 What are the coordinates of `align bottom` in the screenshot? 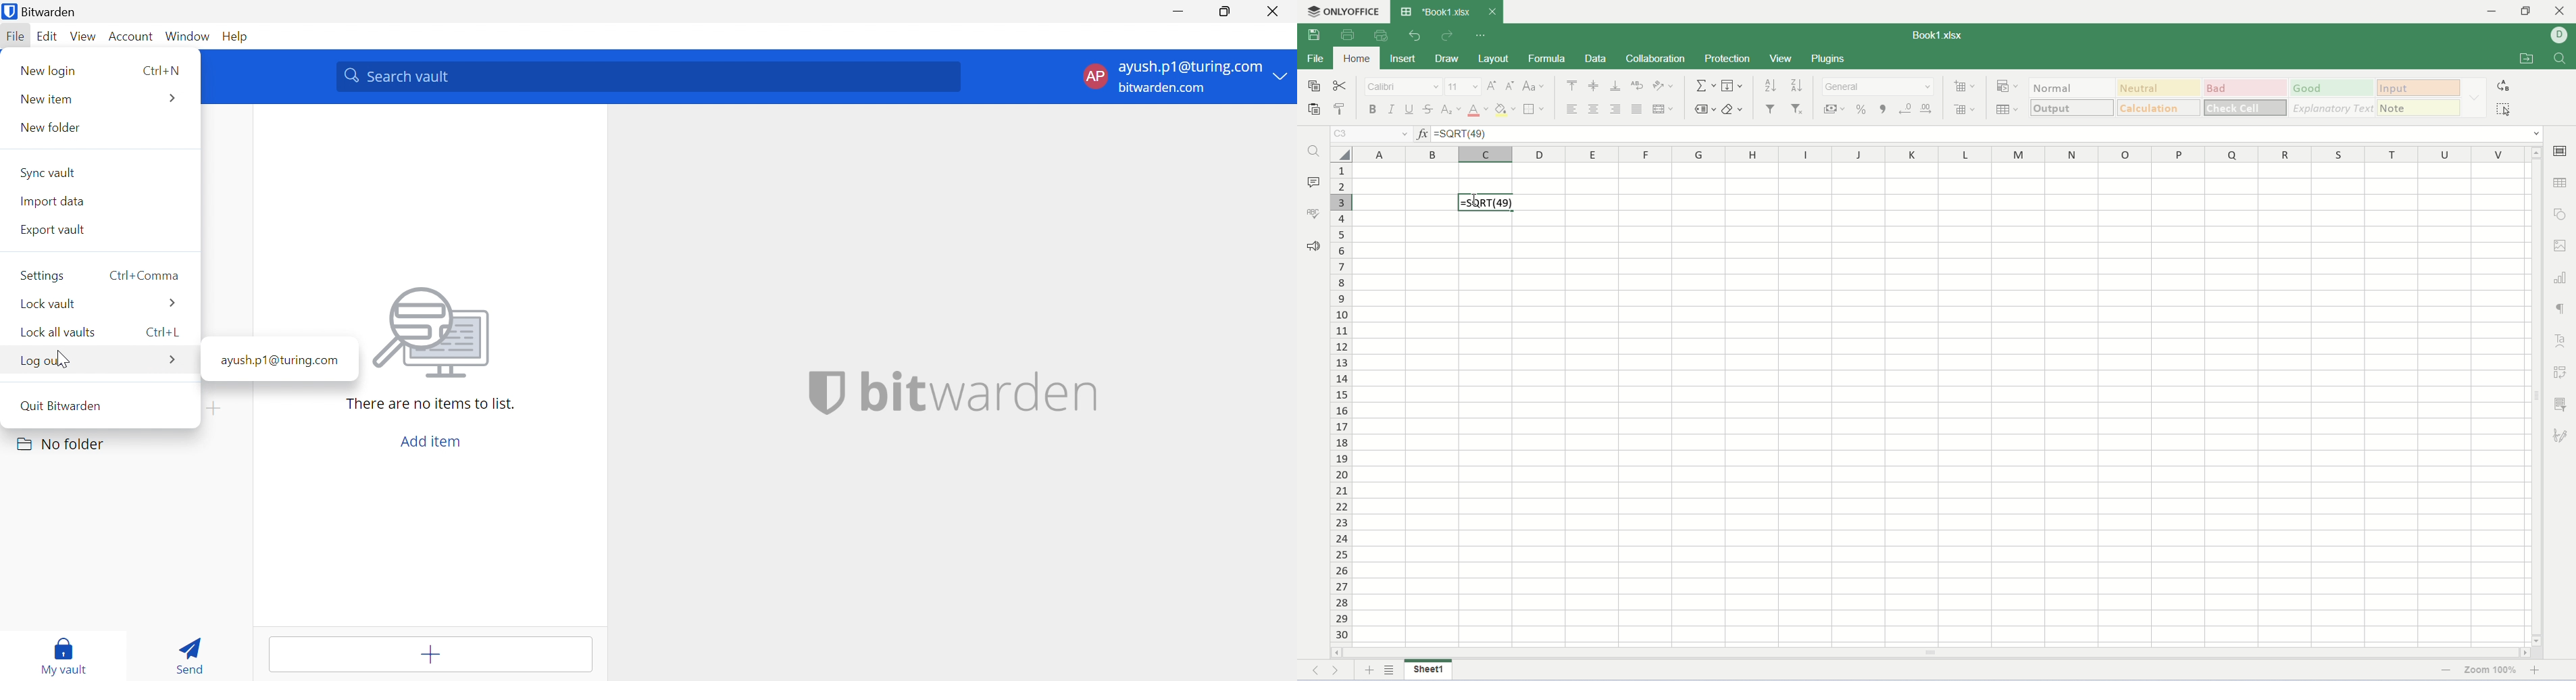 It's located at (1616, 85).